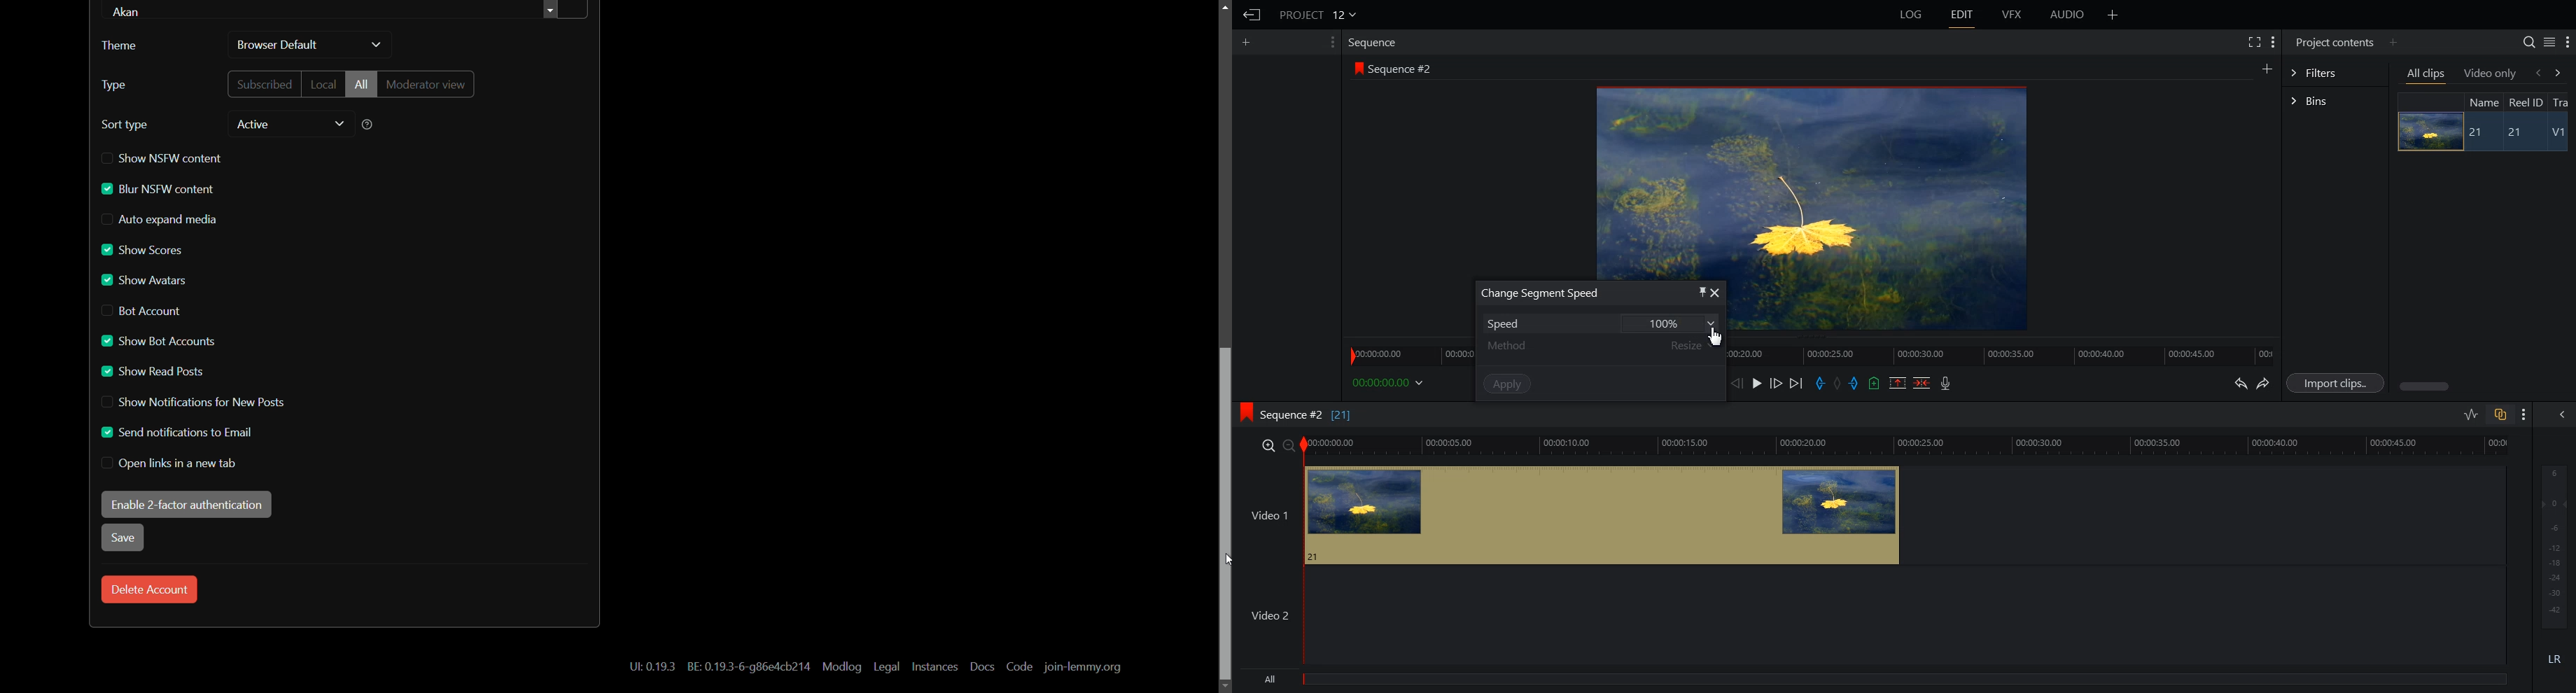 This screenshot has width=2576, height=700. What do you see at coordinates (2335, 102) in the screenshot?
I see `Bins` at bounding box center [2335, 102].